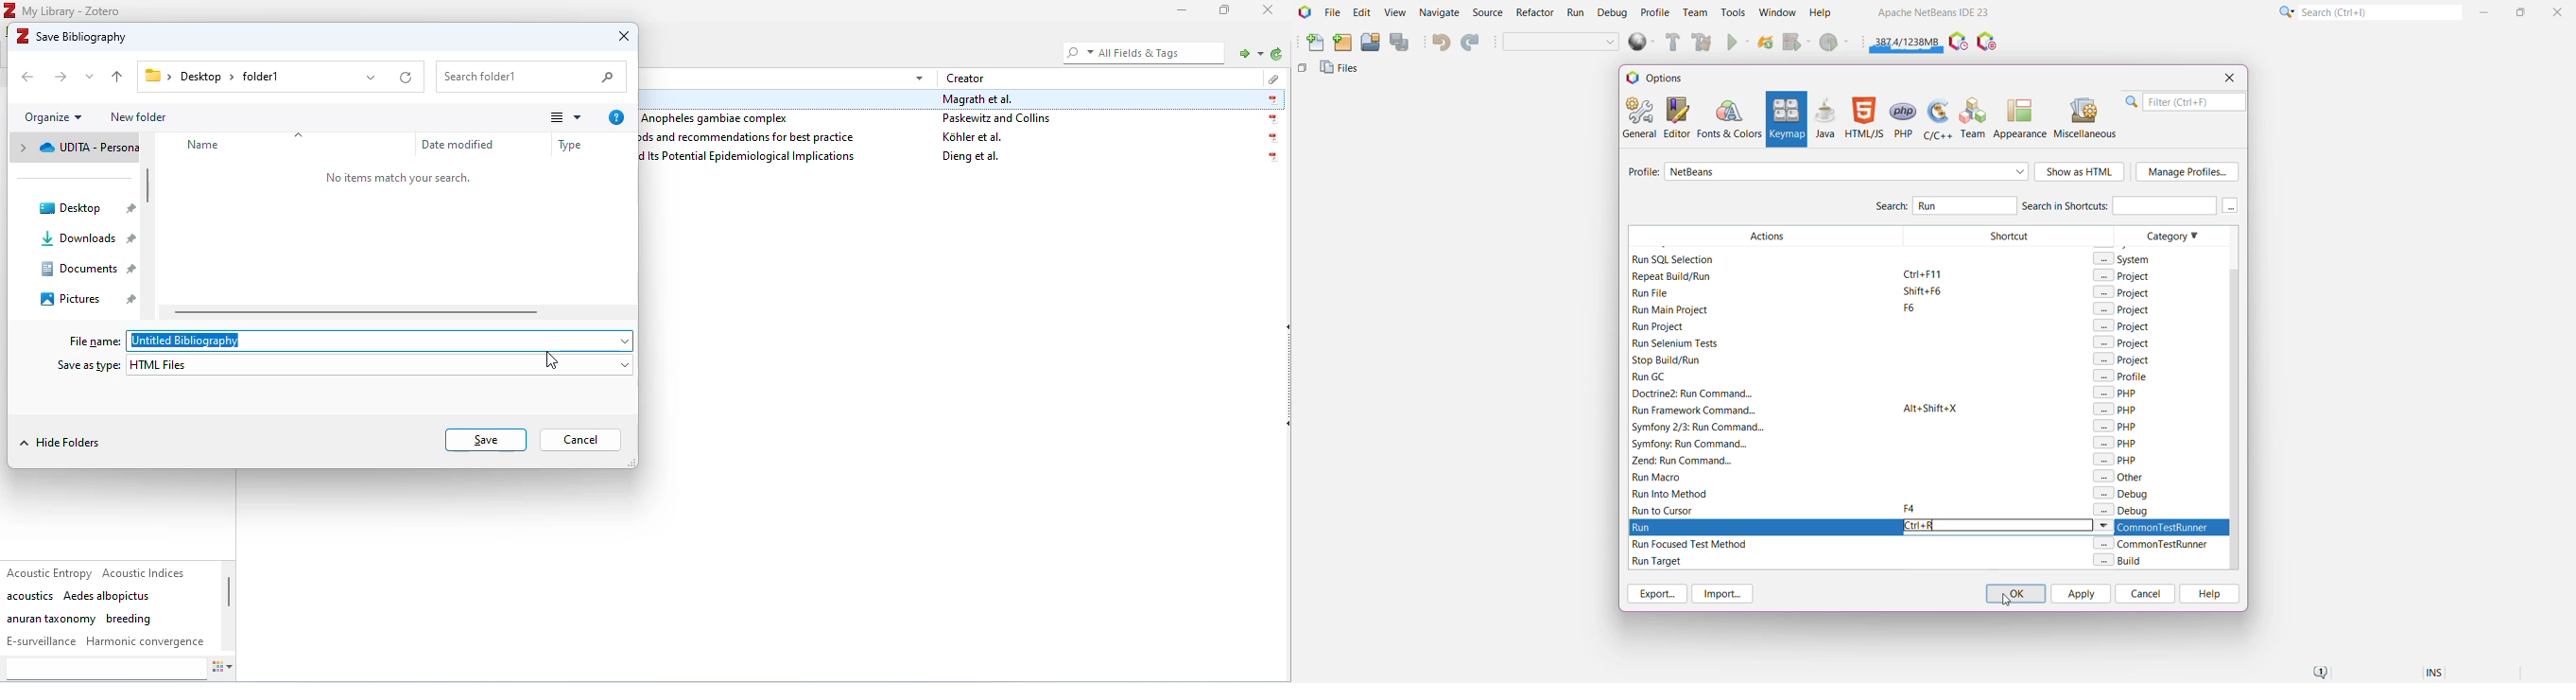 The width and height of the screenshot is (2576, 700). Describe the element at coordinates (967, 78) in the screenshot. I see `creator` at that location.